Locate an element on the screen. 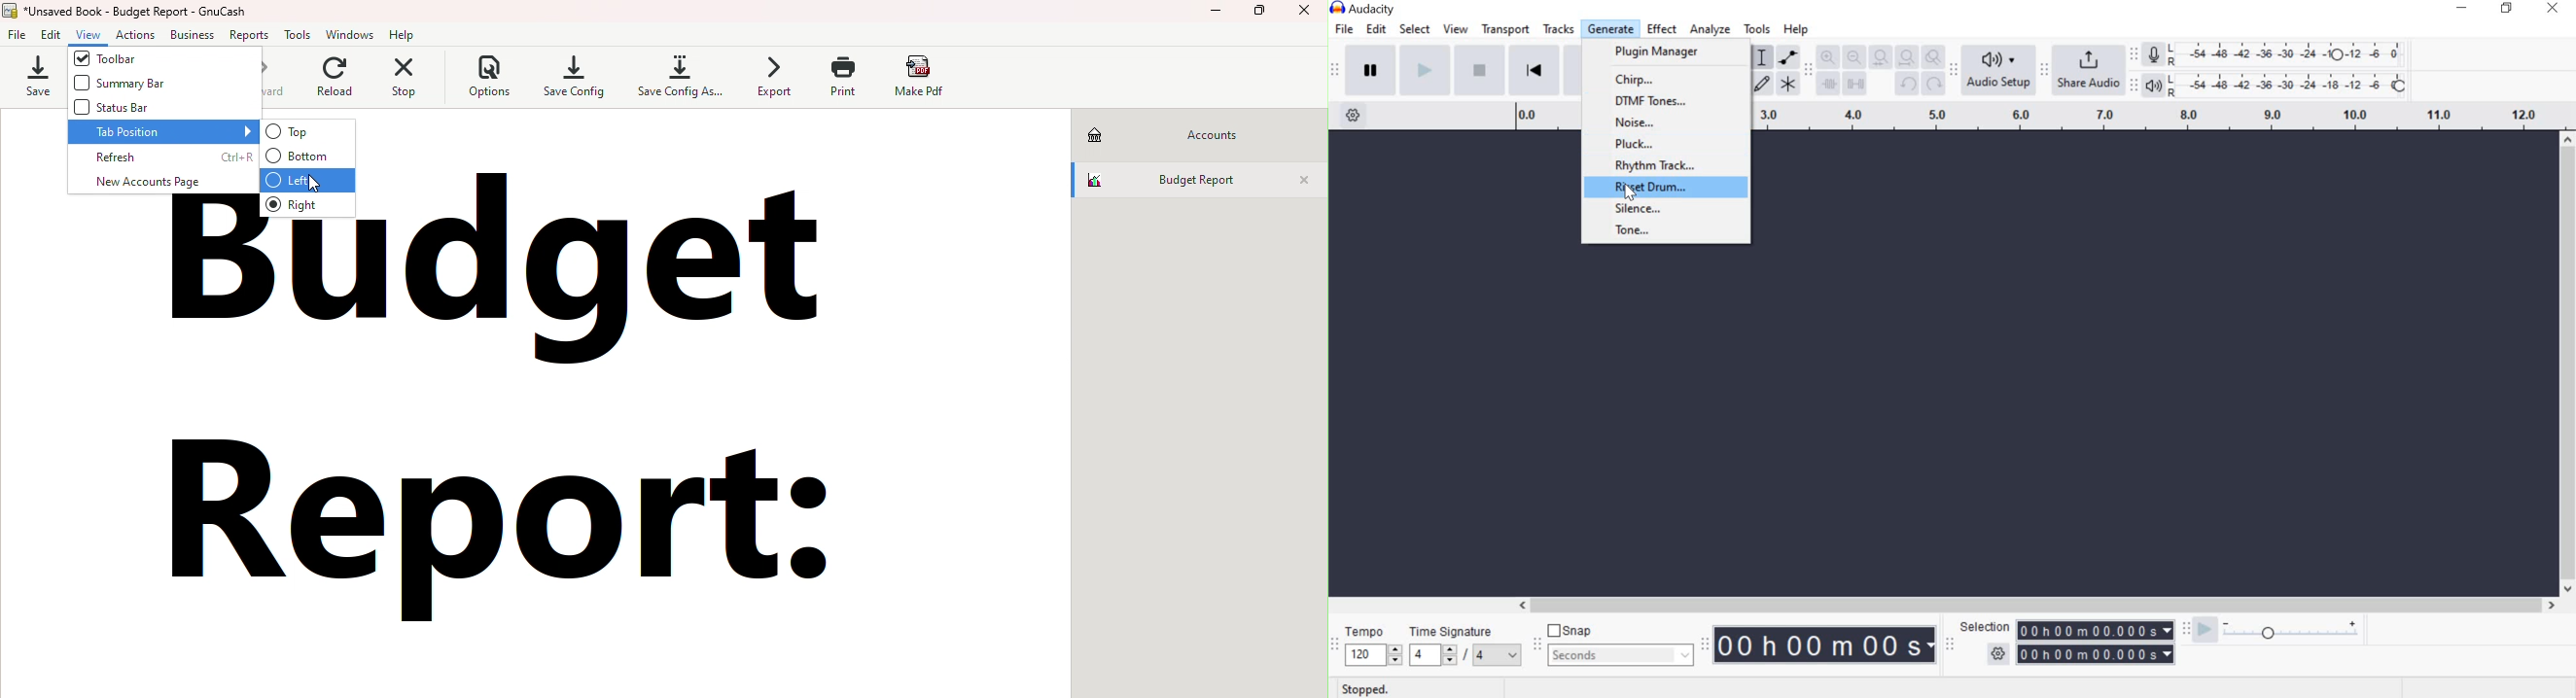 The height and width of the screenshot is (700, 2576). Looping Region is located at coordinates (2164, 117).